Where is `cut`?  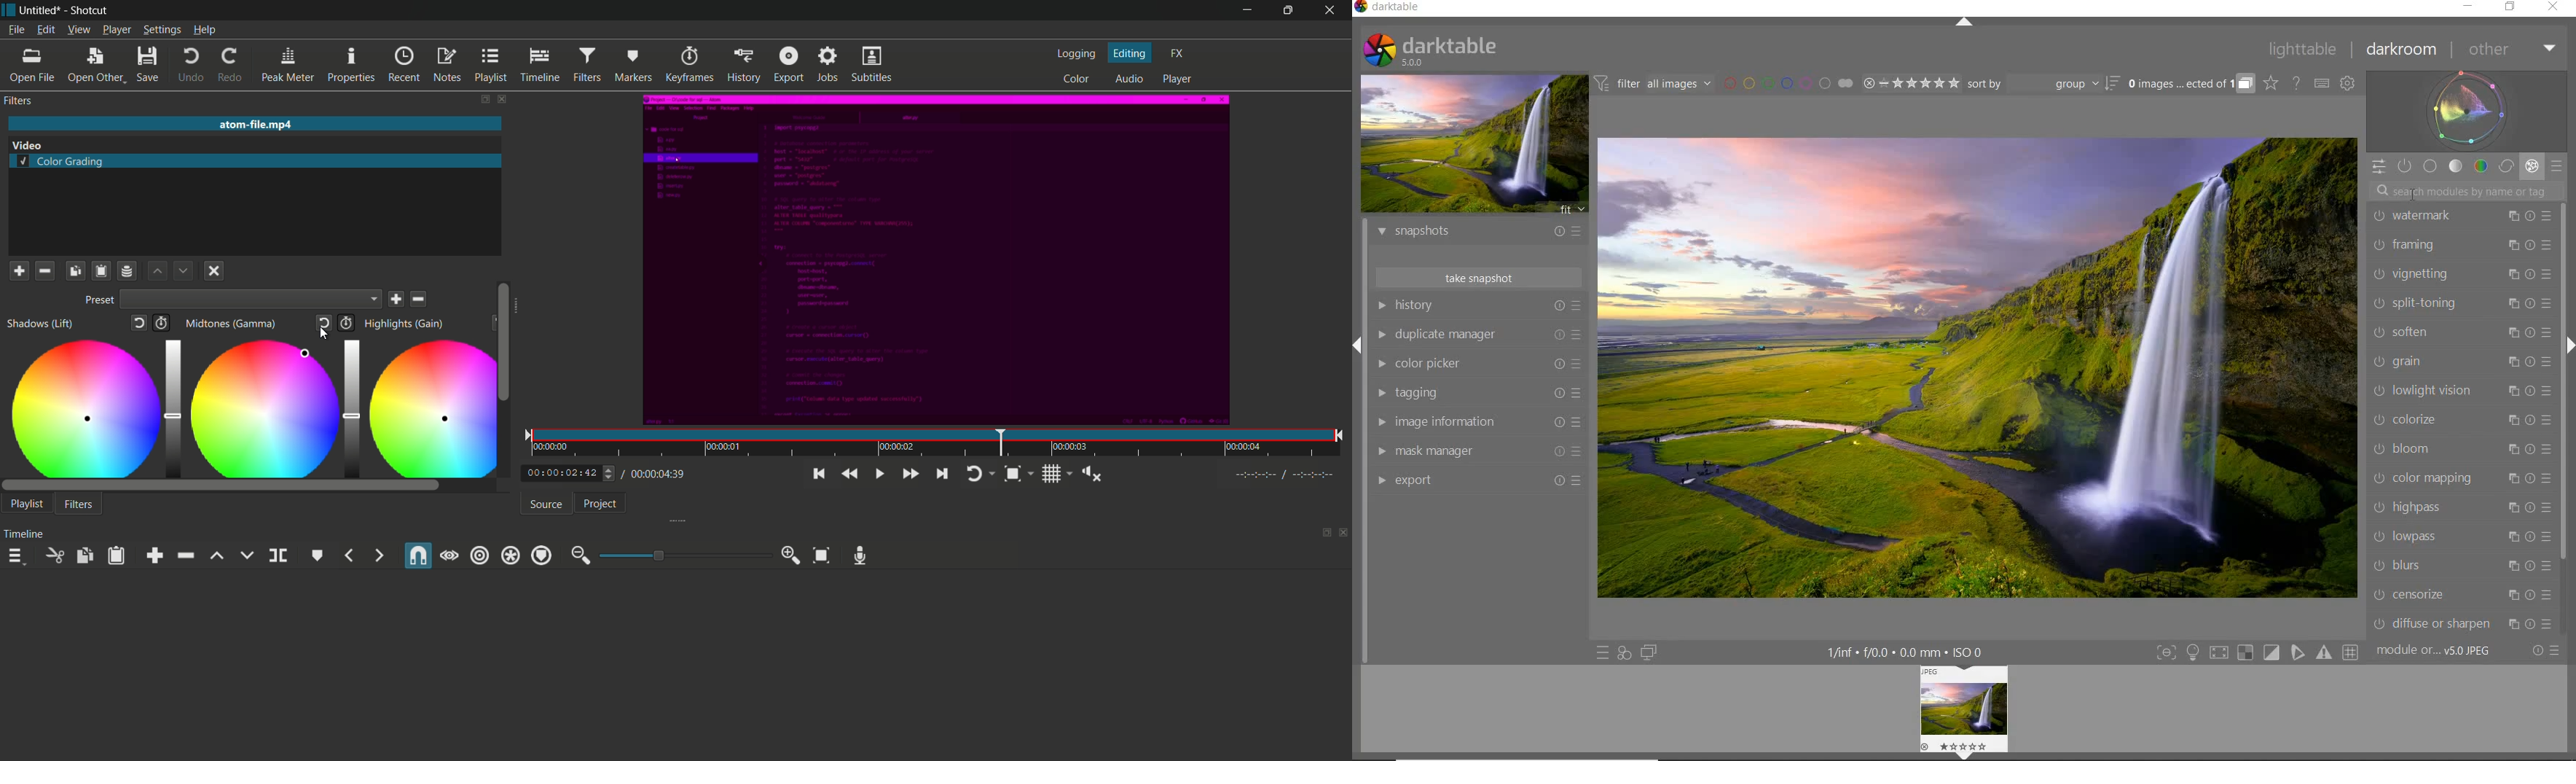
cut is located at coordinates (53, 555).